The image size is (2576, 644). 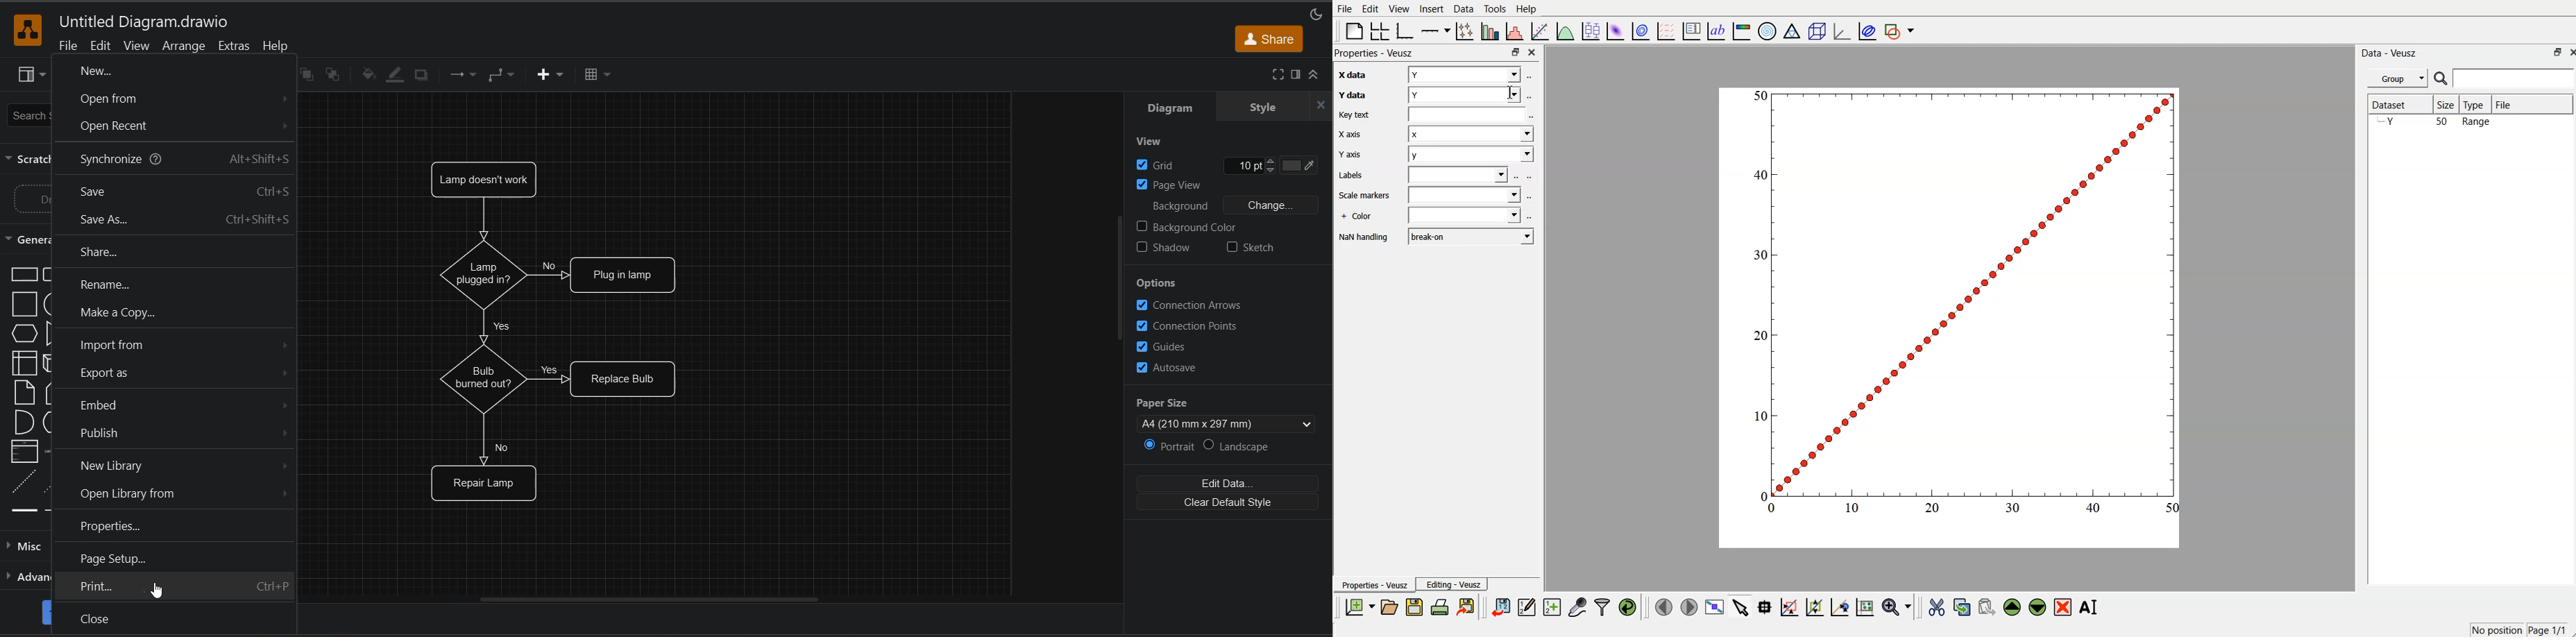 I want to click on extras, so click(x=233, y=46).